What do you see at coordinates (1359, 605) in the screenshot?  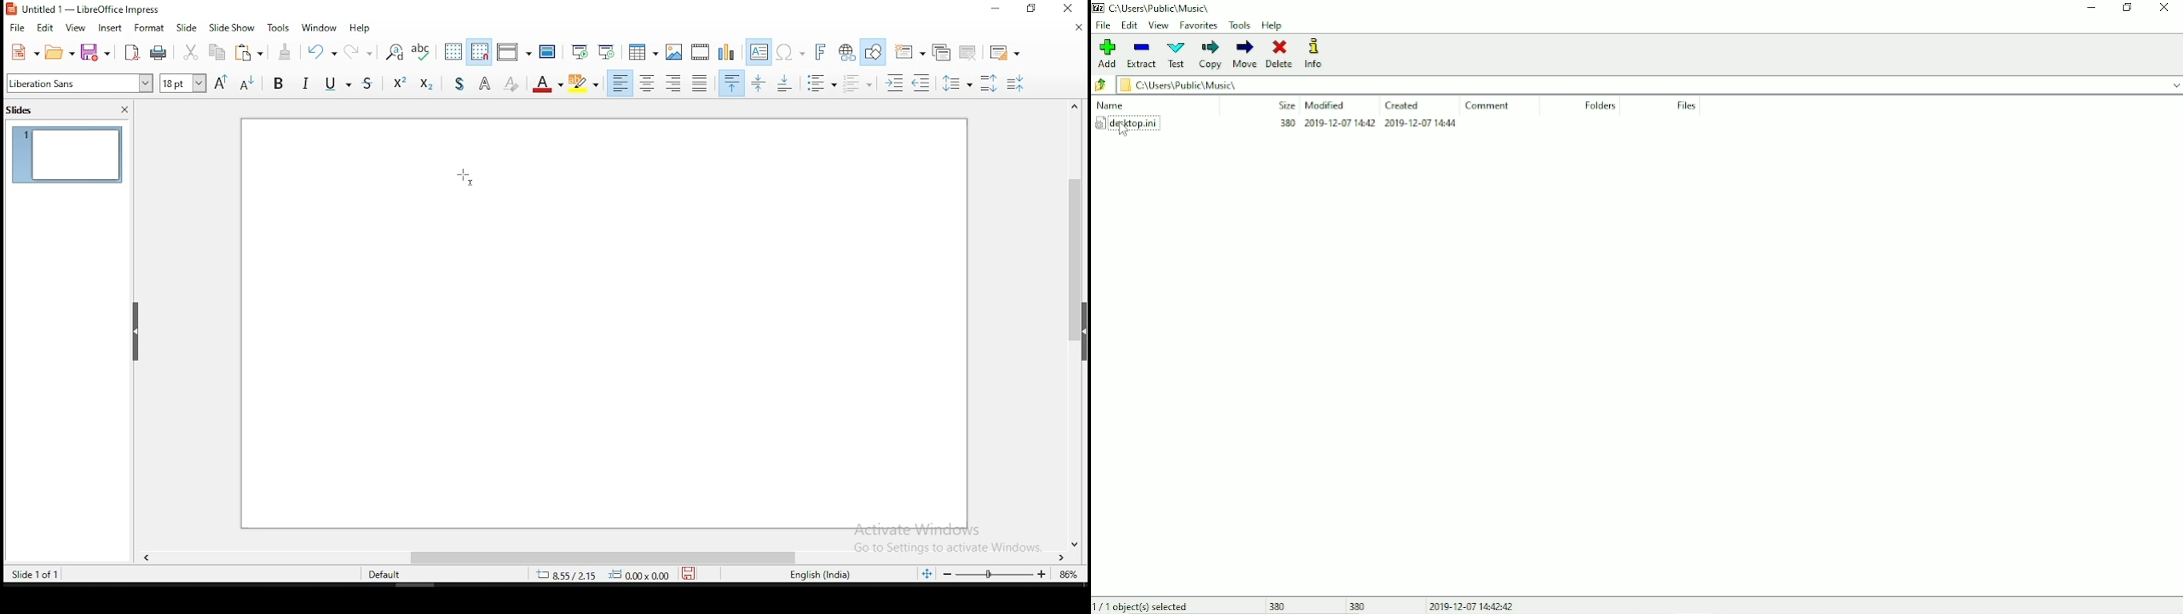 I see `380` at bounding box center [1359, 605].